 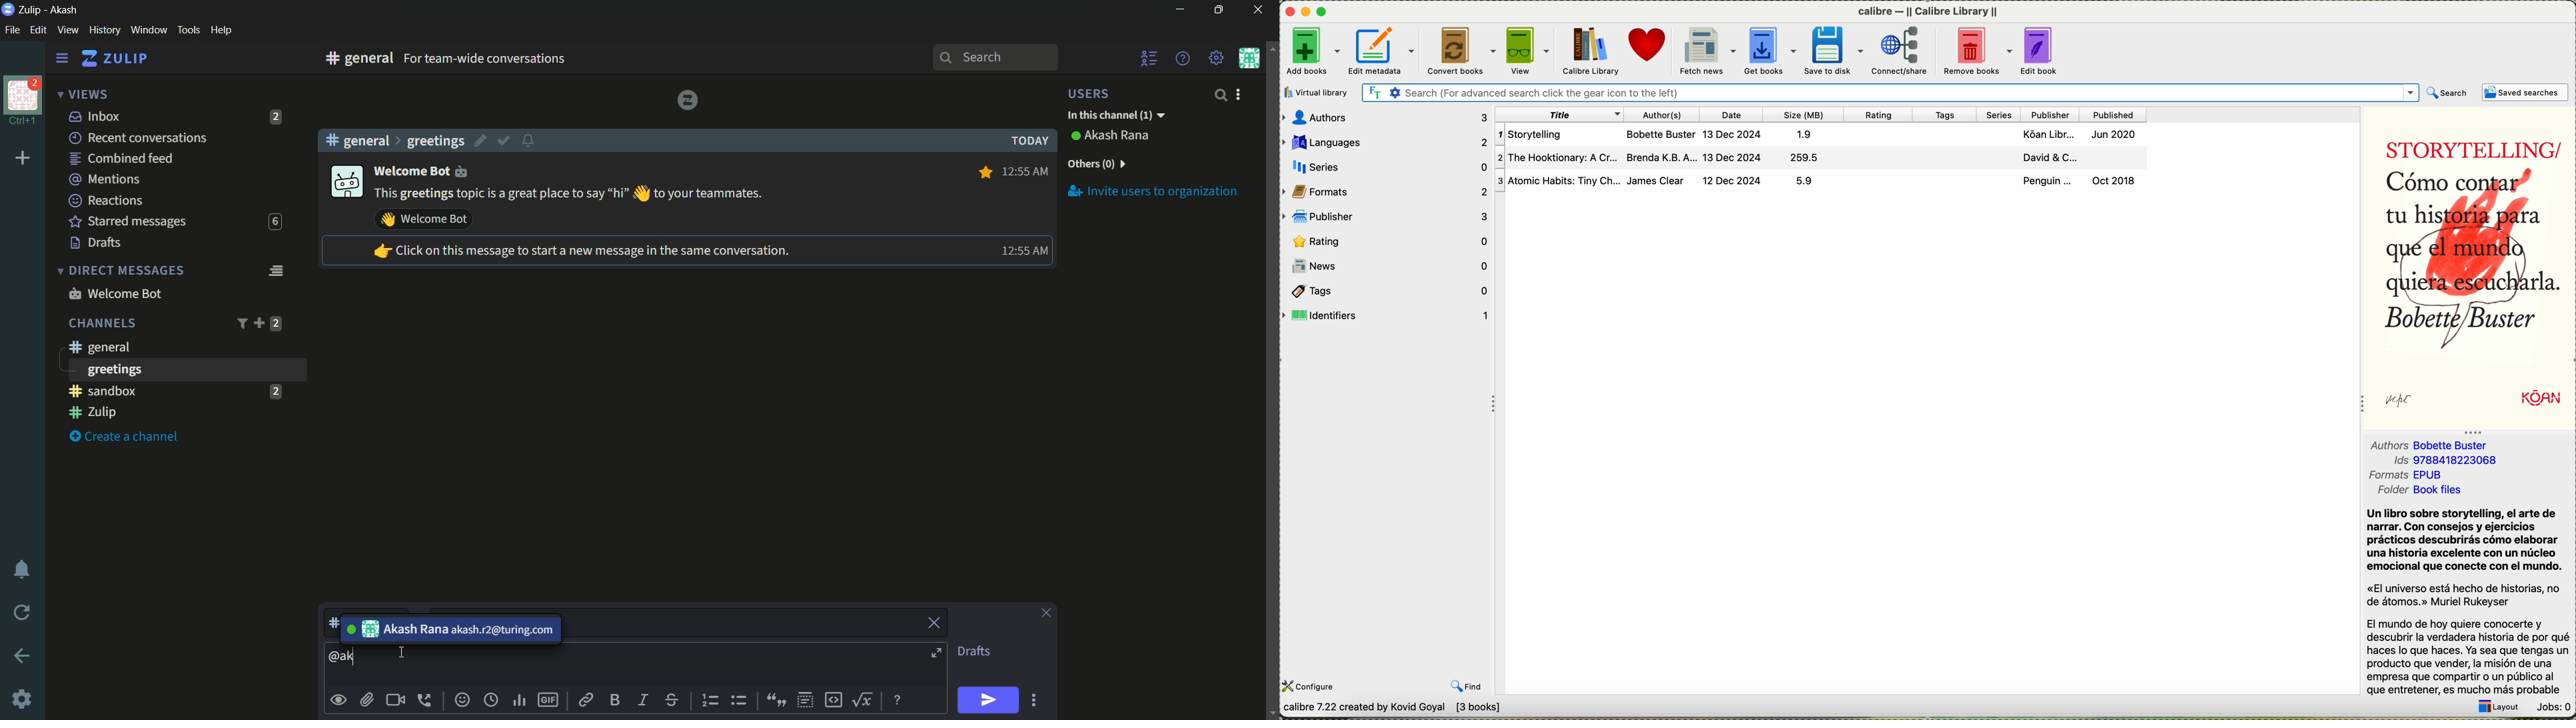 I want to click on Un libro sobre storytelling, el arte ade
narrar. Con consejos y ejercicios
practicos descubriras como elaborar
una historia excelente con un ntcleo
emocional que conecte con el mundo., so click(x=2465, y=540).